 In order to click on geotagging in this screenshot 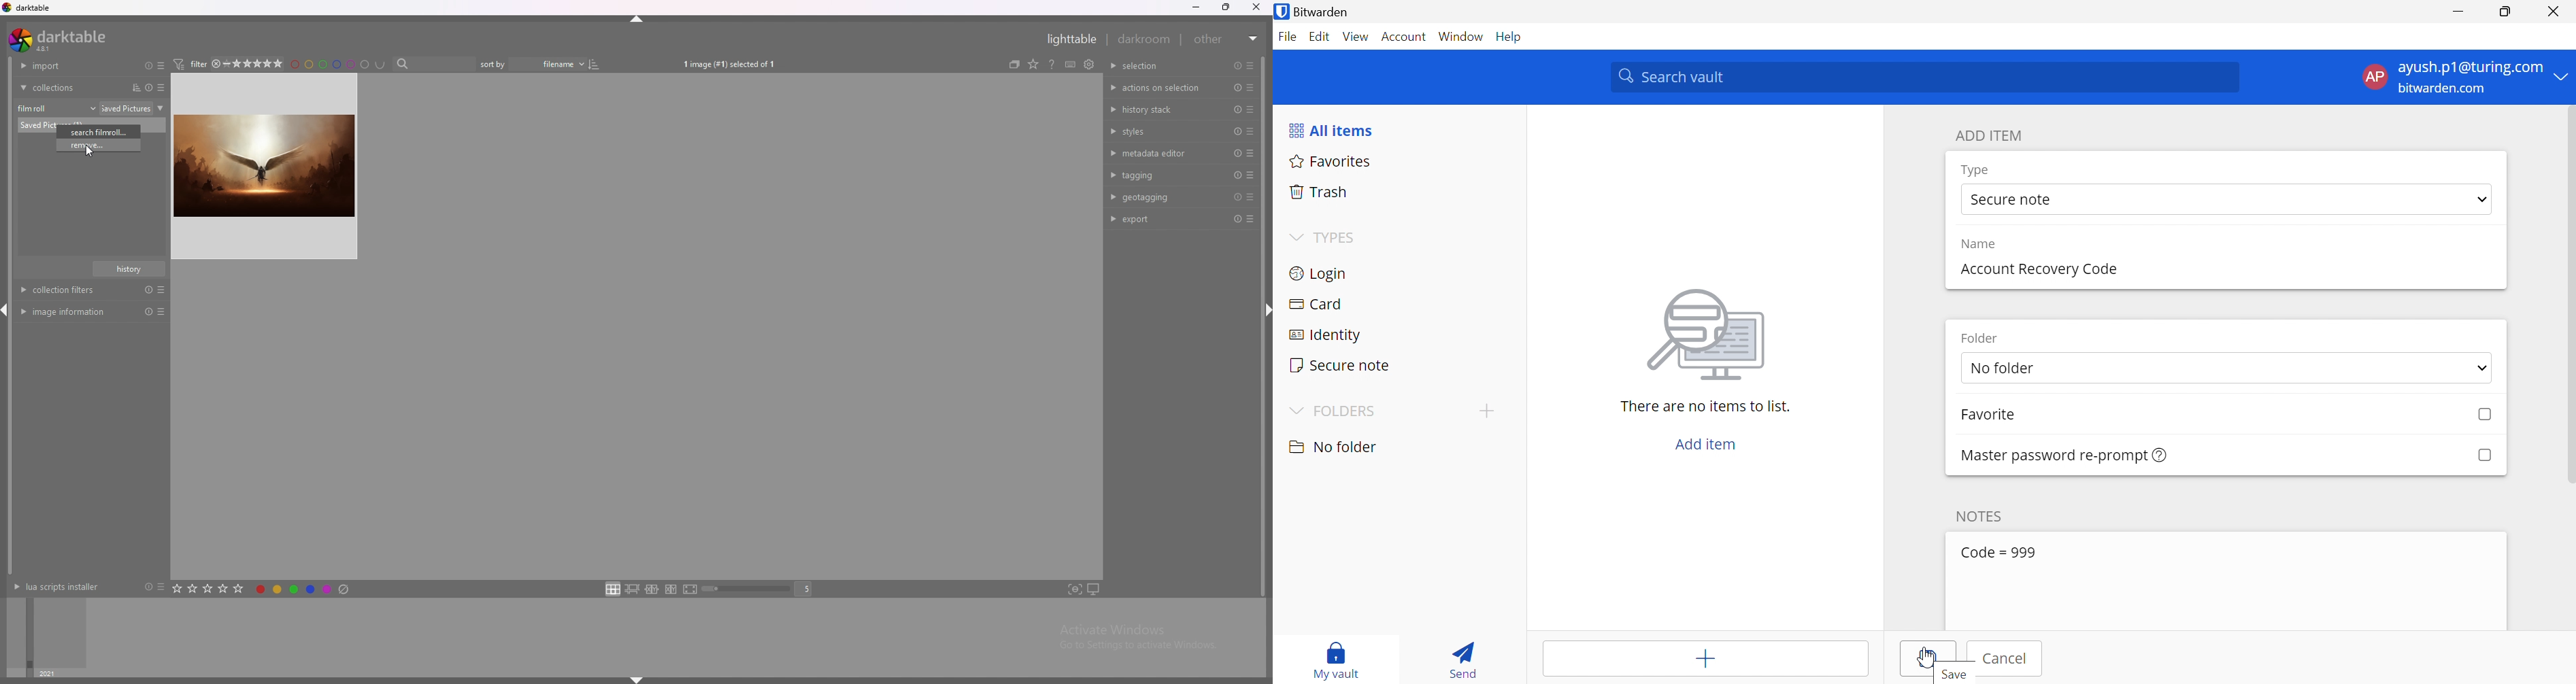, I will do `click(1159, 197)`.